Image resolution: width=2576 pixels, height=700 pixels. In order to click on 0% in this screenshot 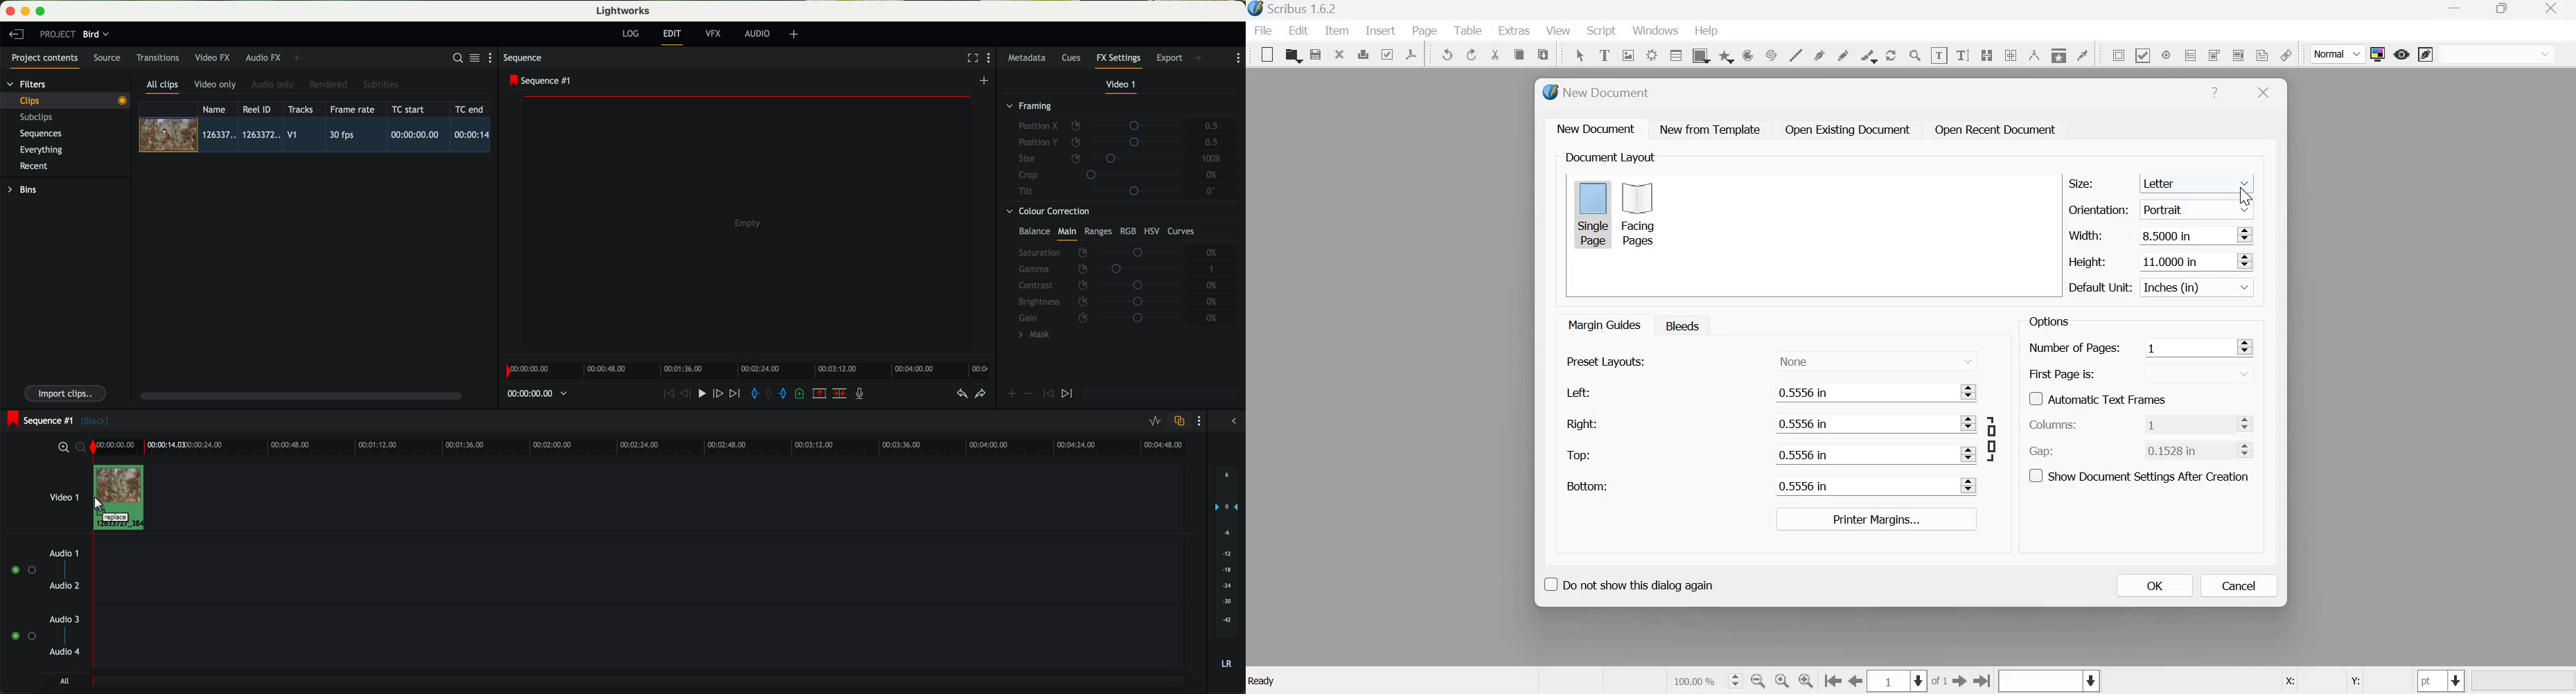, I will do `click(1213, 175)`.